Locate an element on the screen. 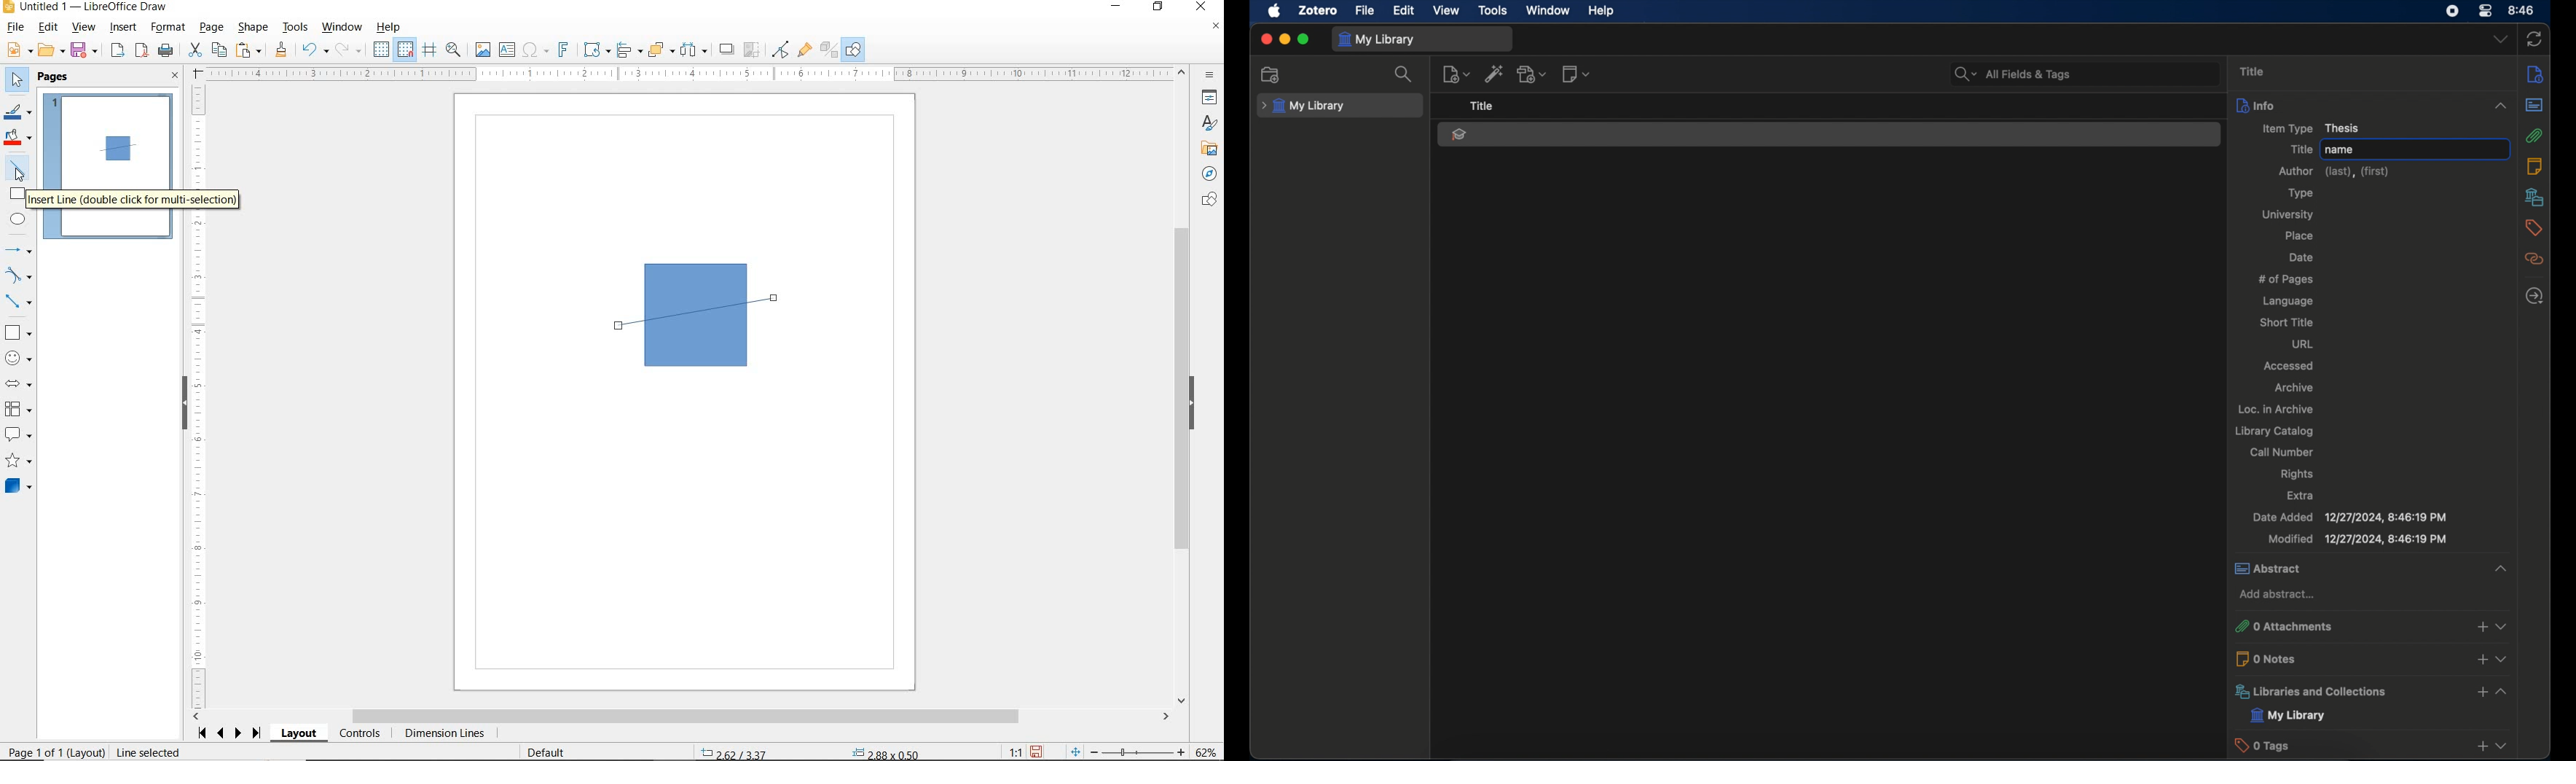 Image resolution: width=2576 pixels, height=784 pixels. LINE ADDED is located at coordinates (118, 148).